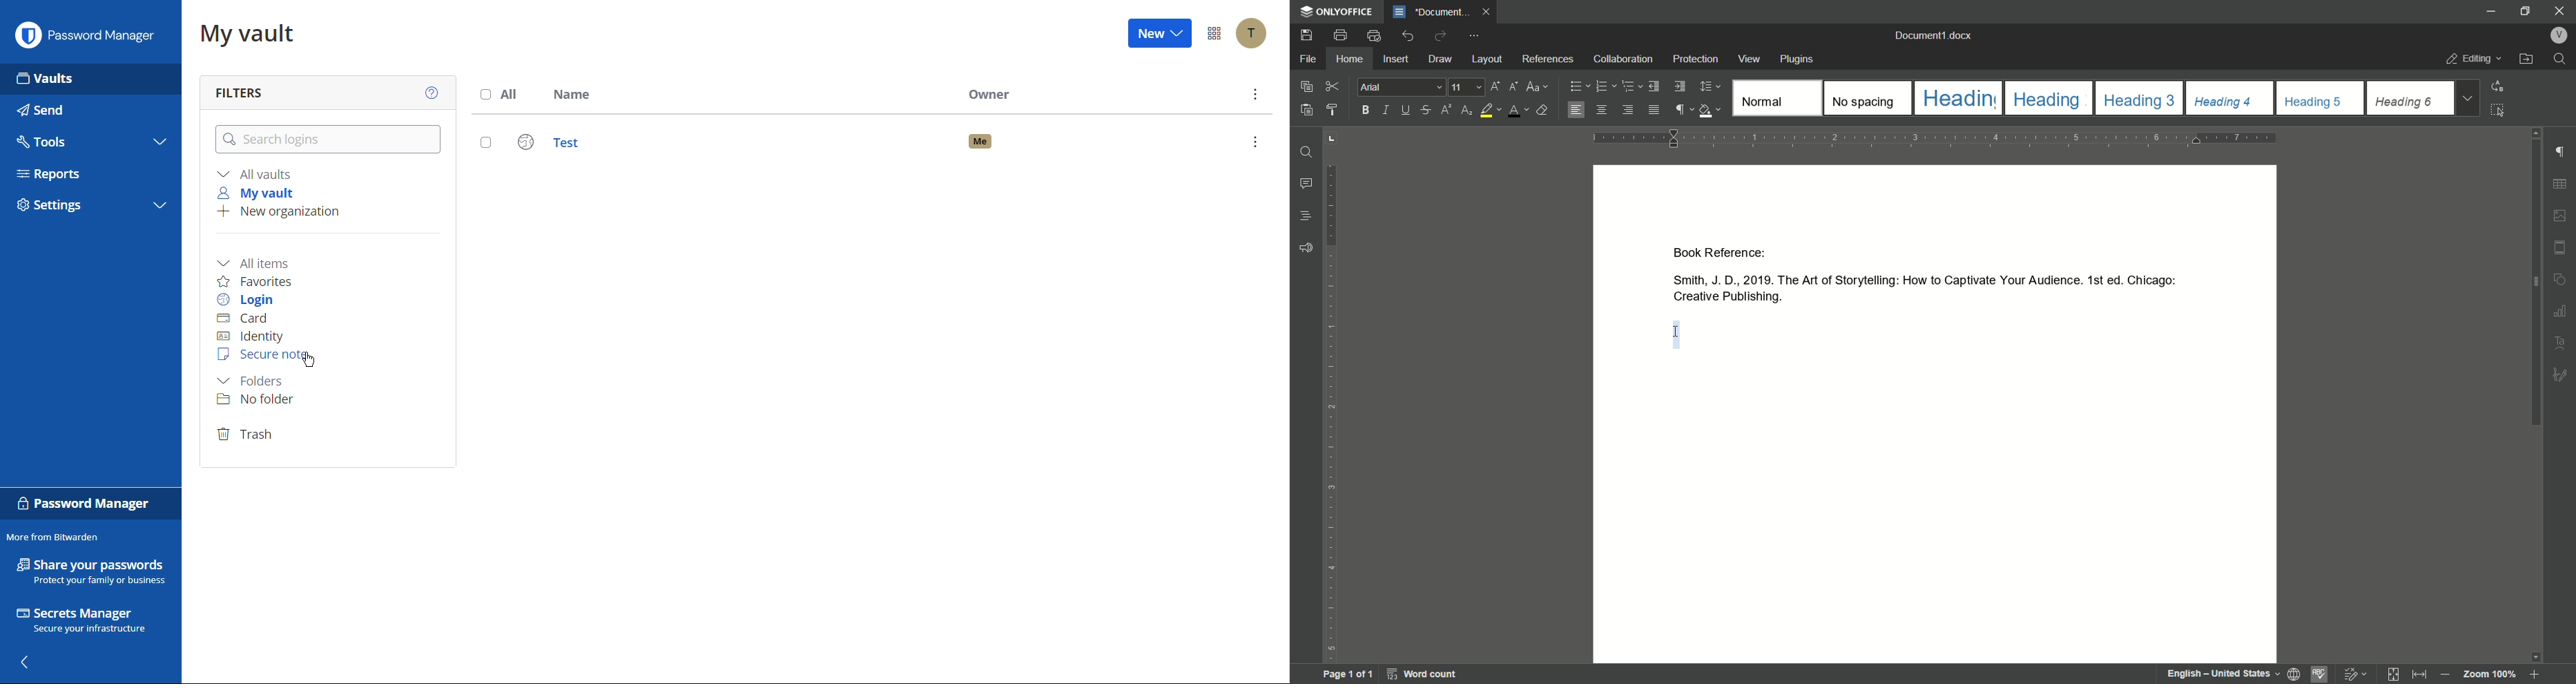 The height and width of the screenshot is (700, 2576). I want to click on heading, so click(1304, 216).